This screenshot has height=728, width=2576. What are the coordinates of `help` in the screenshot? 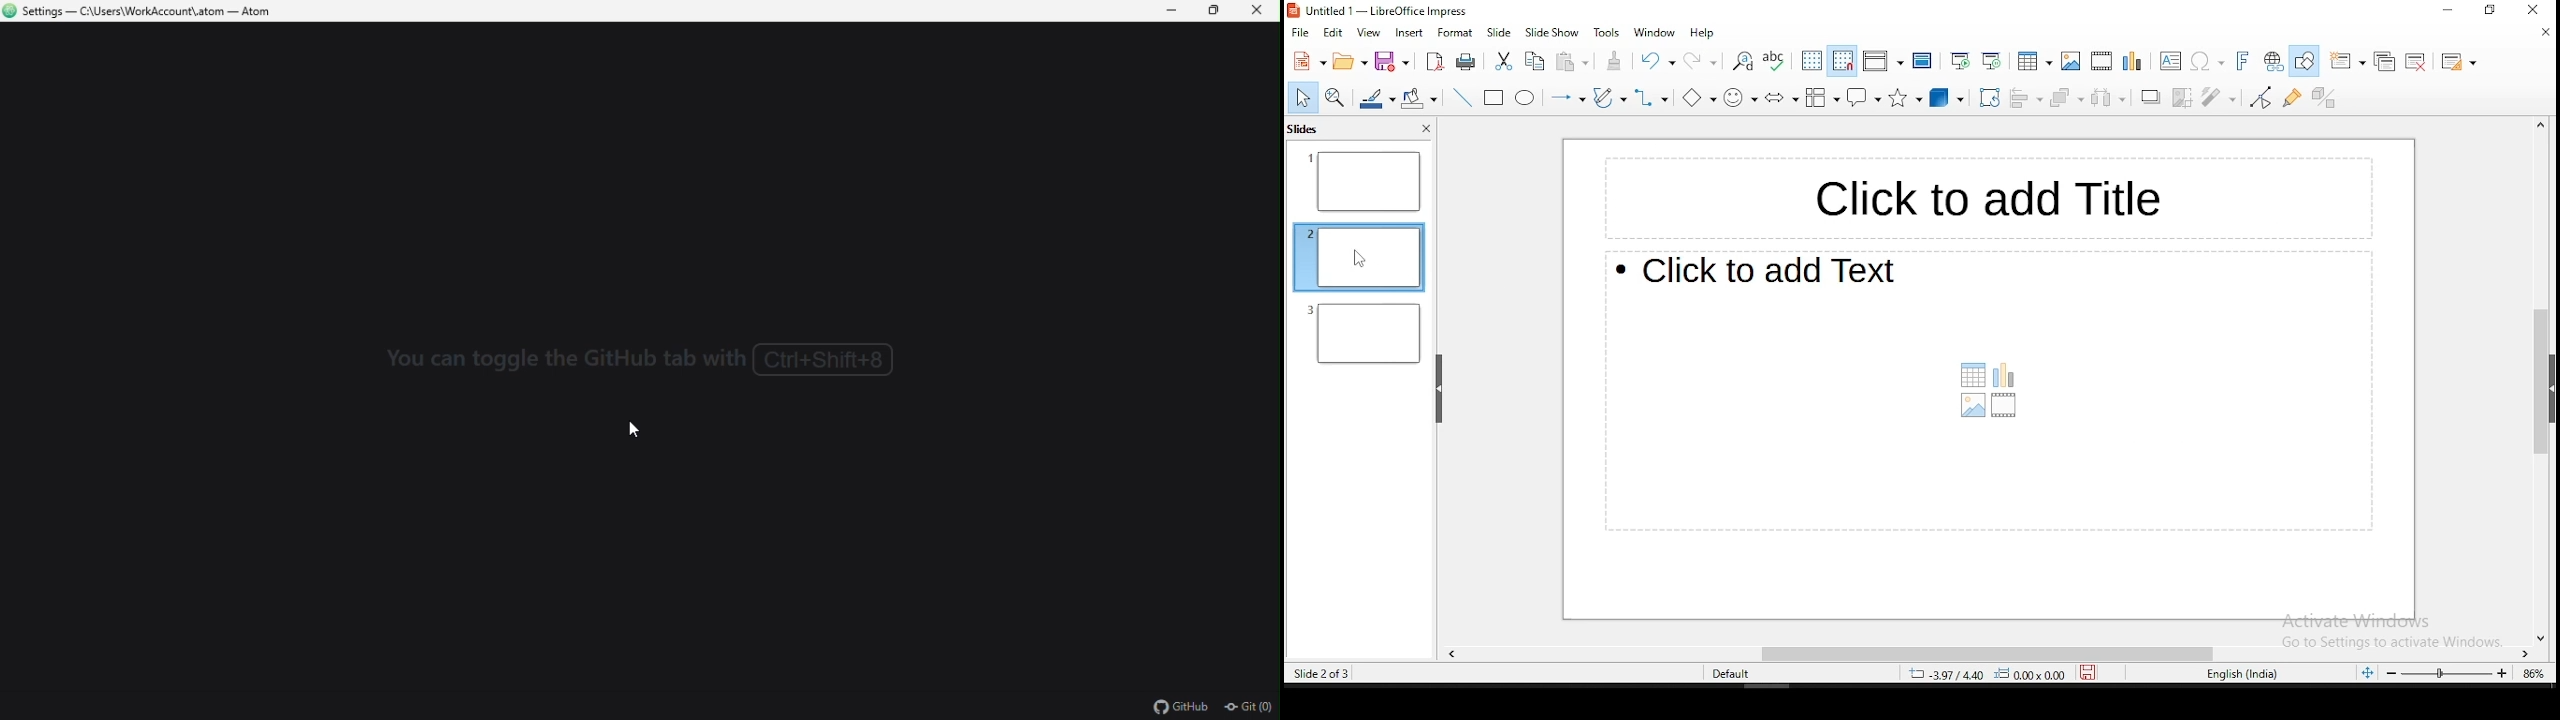 It's located at (1700, 33).